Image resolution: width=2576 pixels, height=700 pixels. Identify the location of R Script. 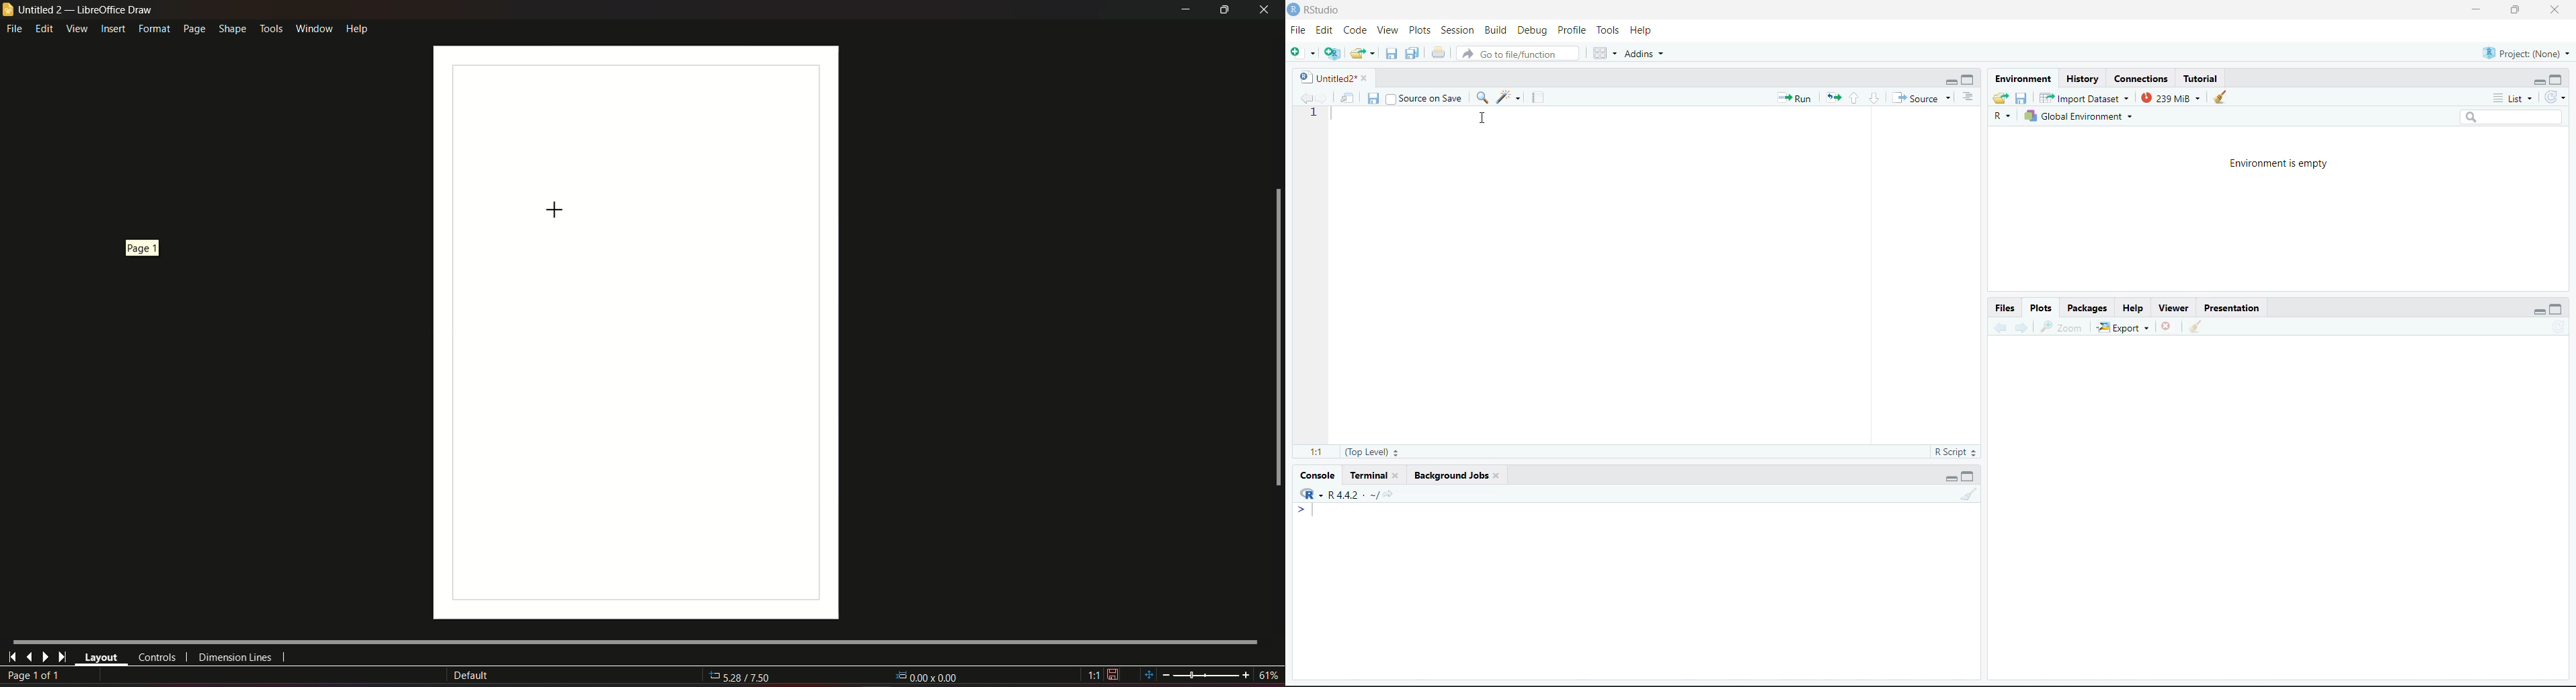
(1956, 452).